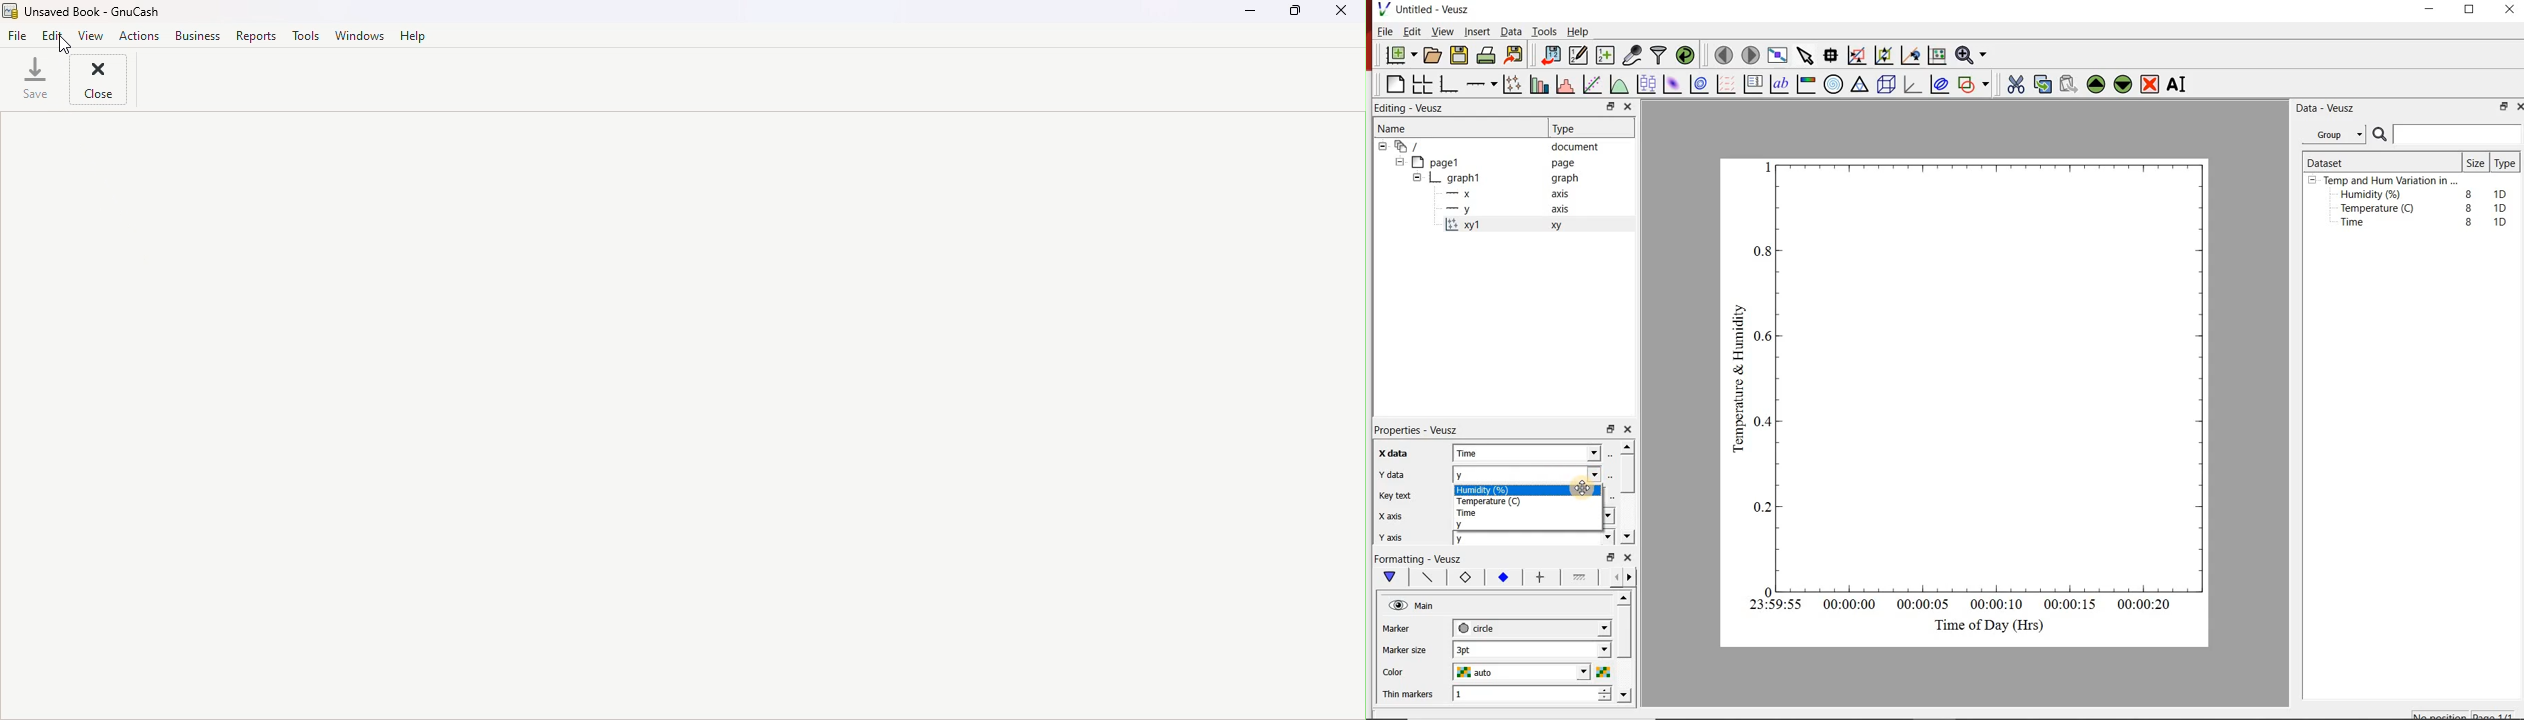 Image resolution: width=2548 pixels, height=728 pixels. What do you see at coordinates (1995, 374) in the screenshot?
I see `Graph` at bounding box center [1995, 374].